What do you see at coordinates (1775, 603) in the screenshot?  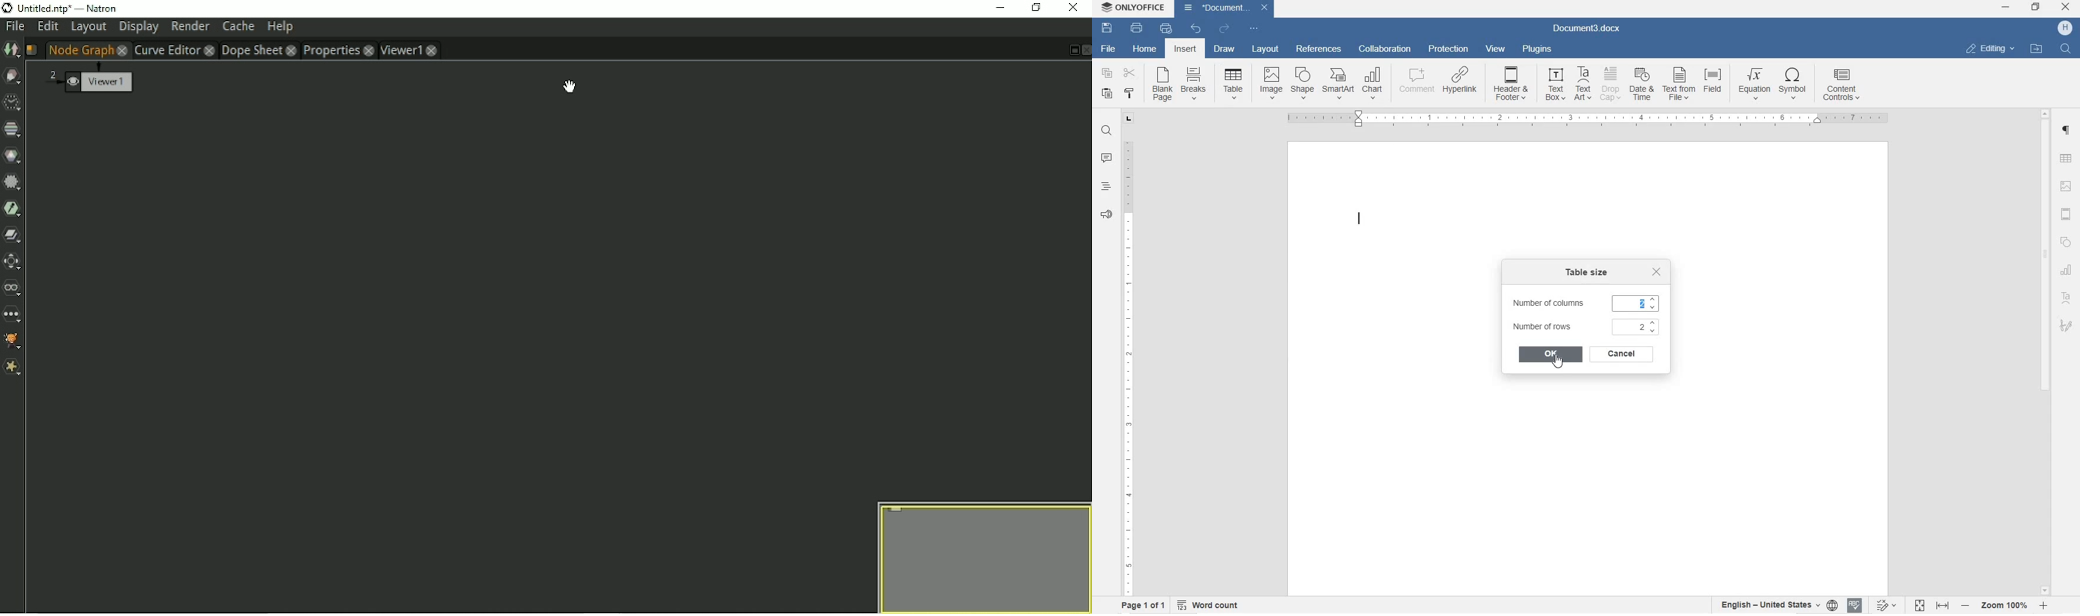 I see `SET TEXT OR DOCUMENT LANGUAGE` at bounding box center [1775, 603].